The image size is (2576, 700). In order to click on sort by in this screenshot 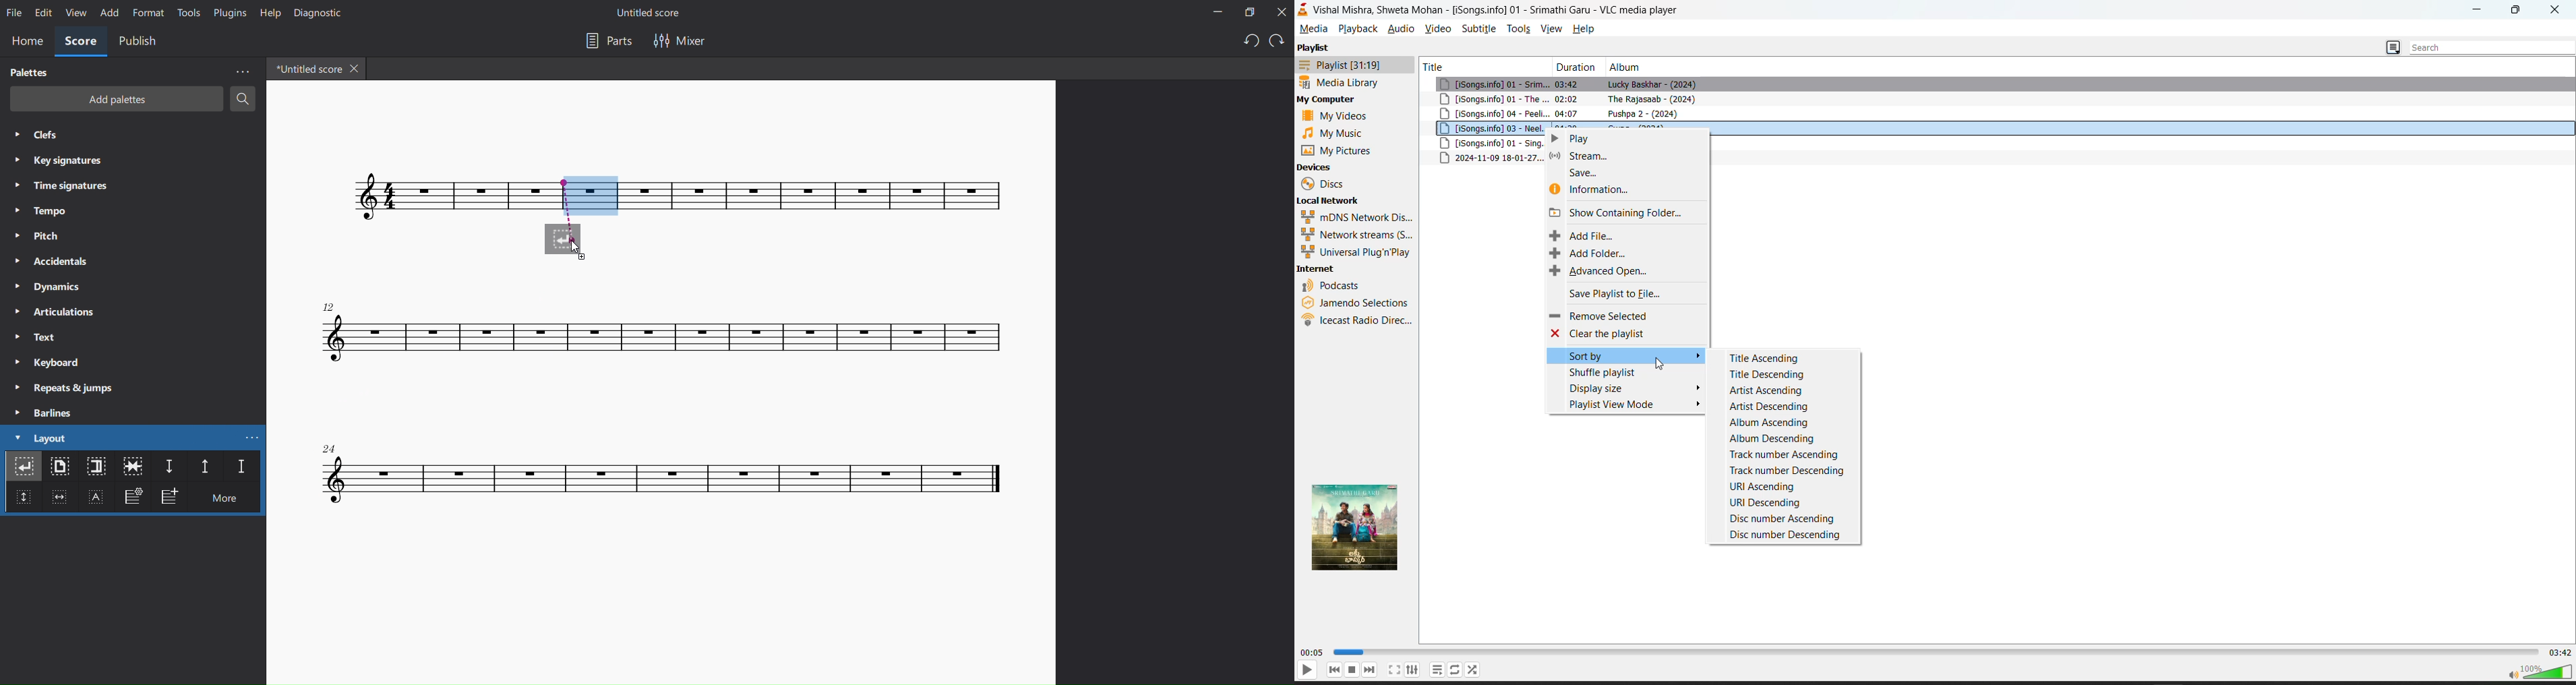, I will do `click(1626, 356)`.